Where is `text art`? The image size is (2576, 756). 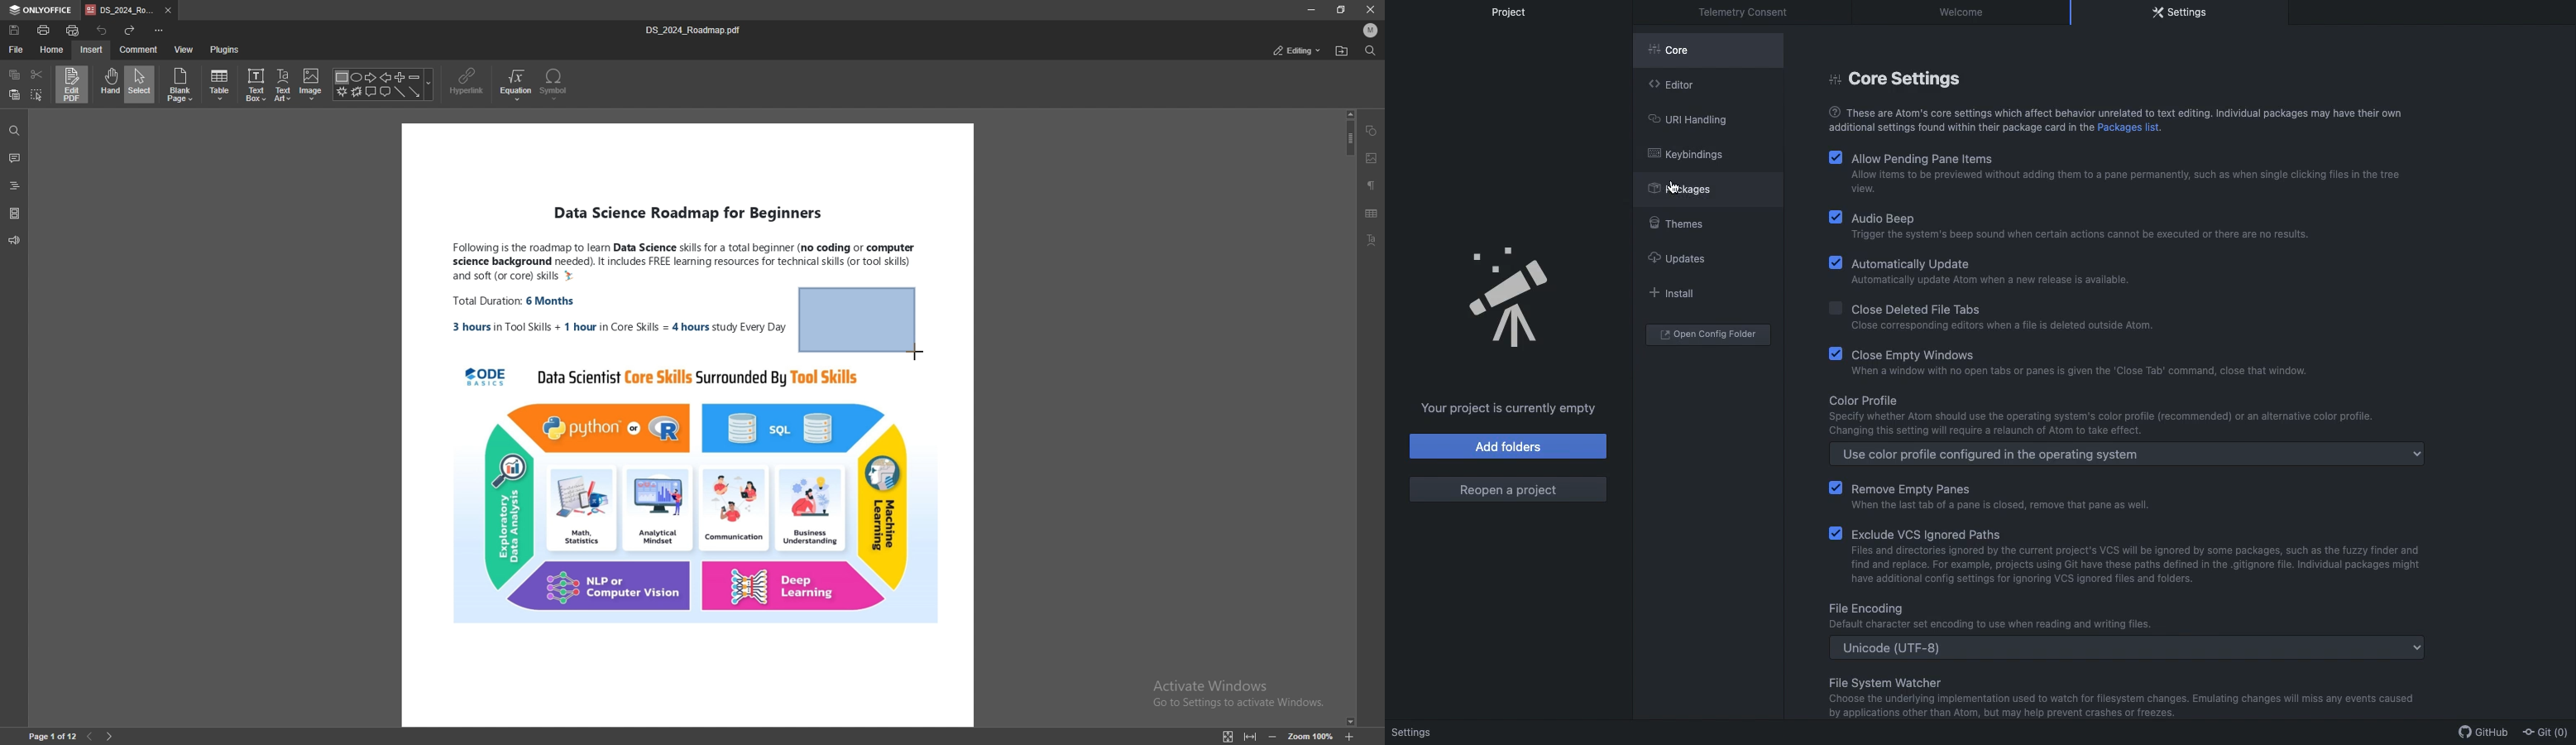
text art is located at coordinates (284, 84).